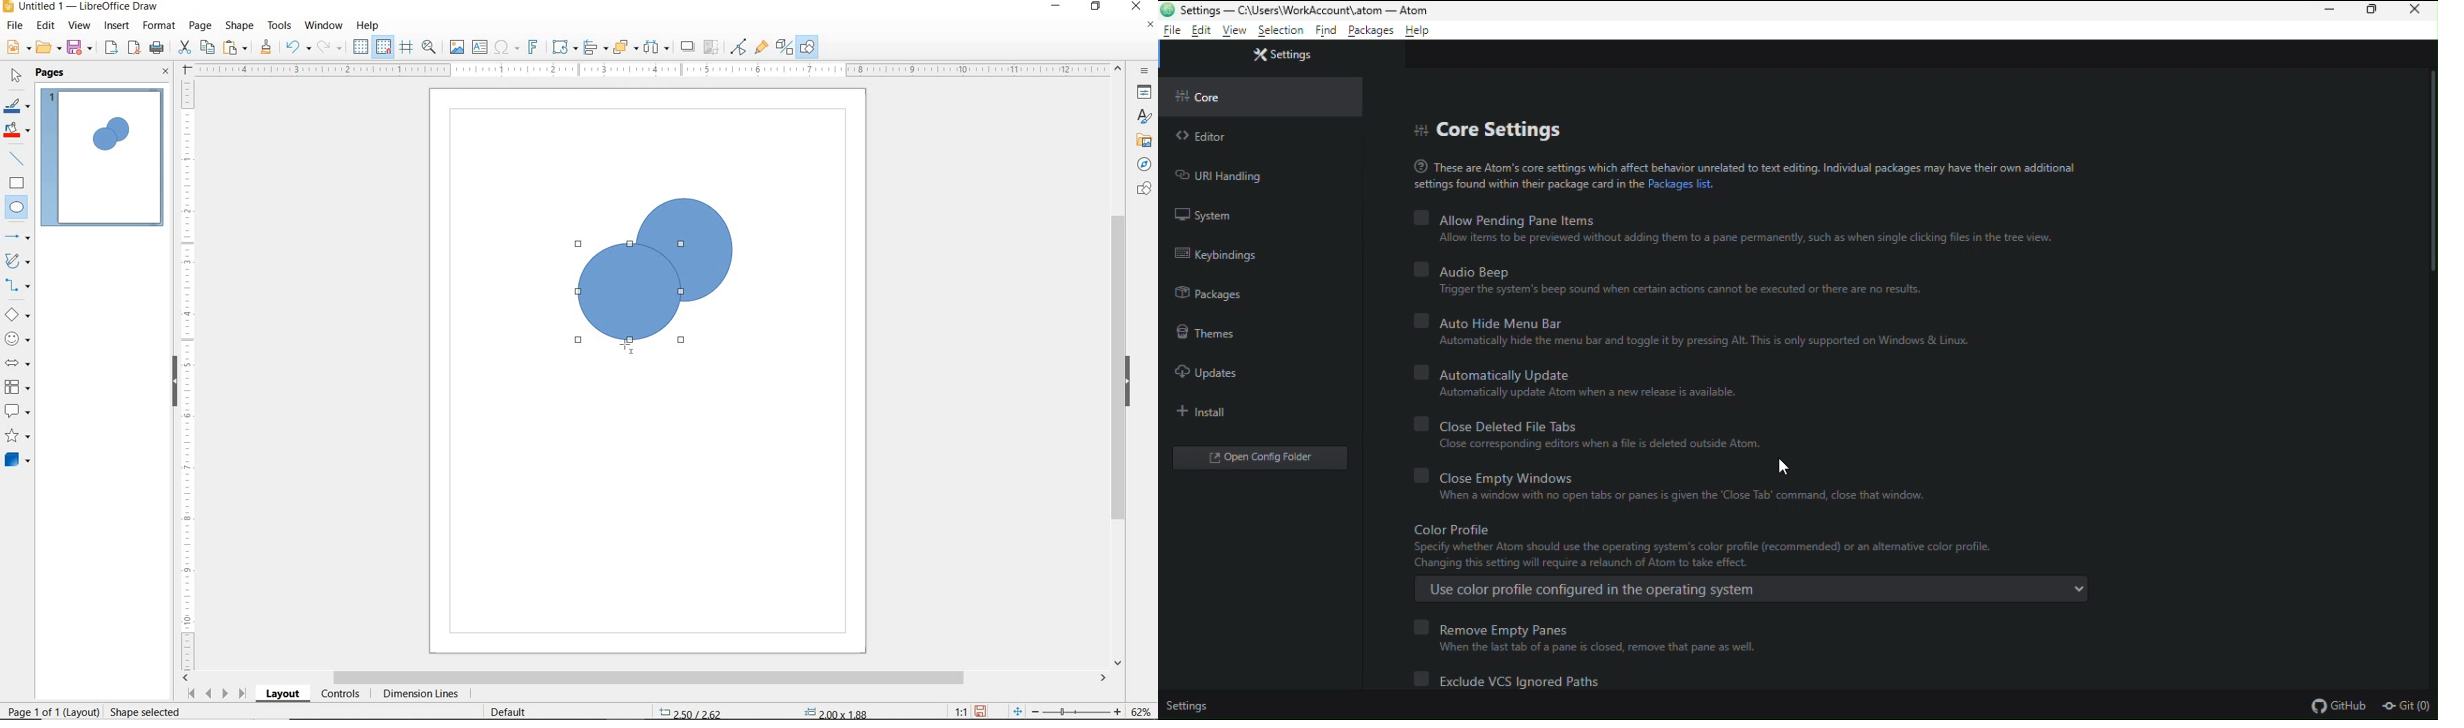 This screenshot has height=728, width=2464. I want to click on SNAP TO GRID, so click(383, 47).